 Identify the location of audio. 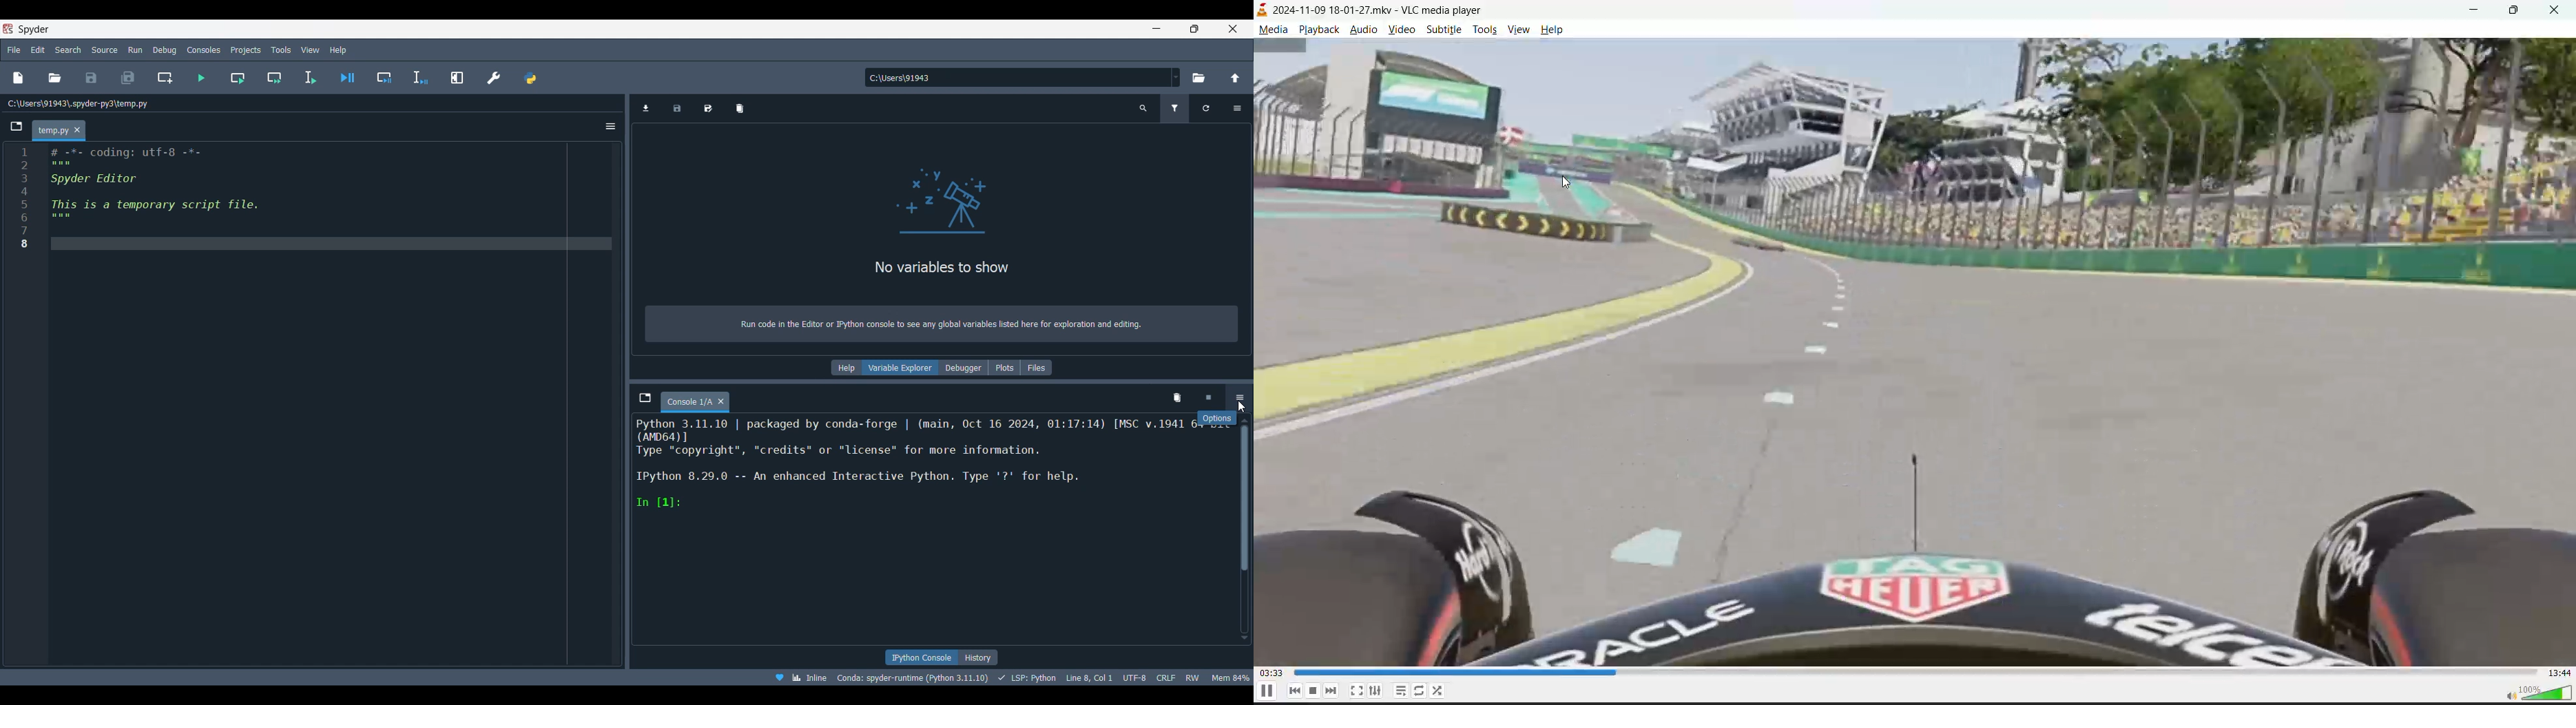
(1365, 28).